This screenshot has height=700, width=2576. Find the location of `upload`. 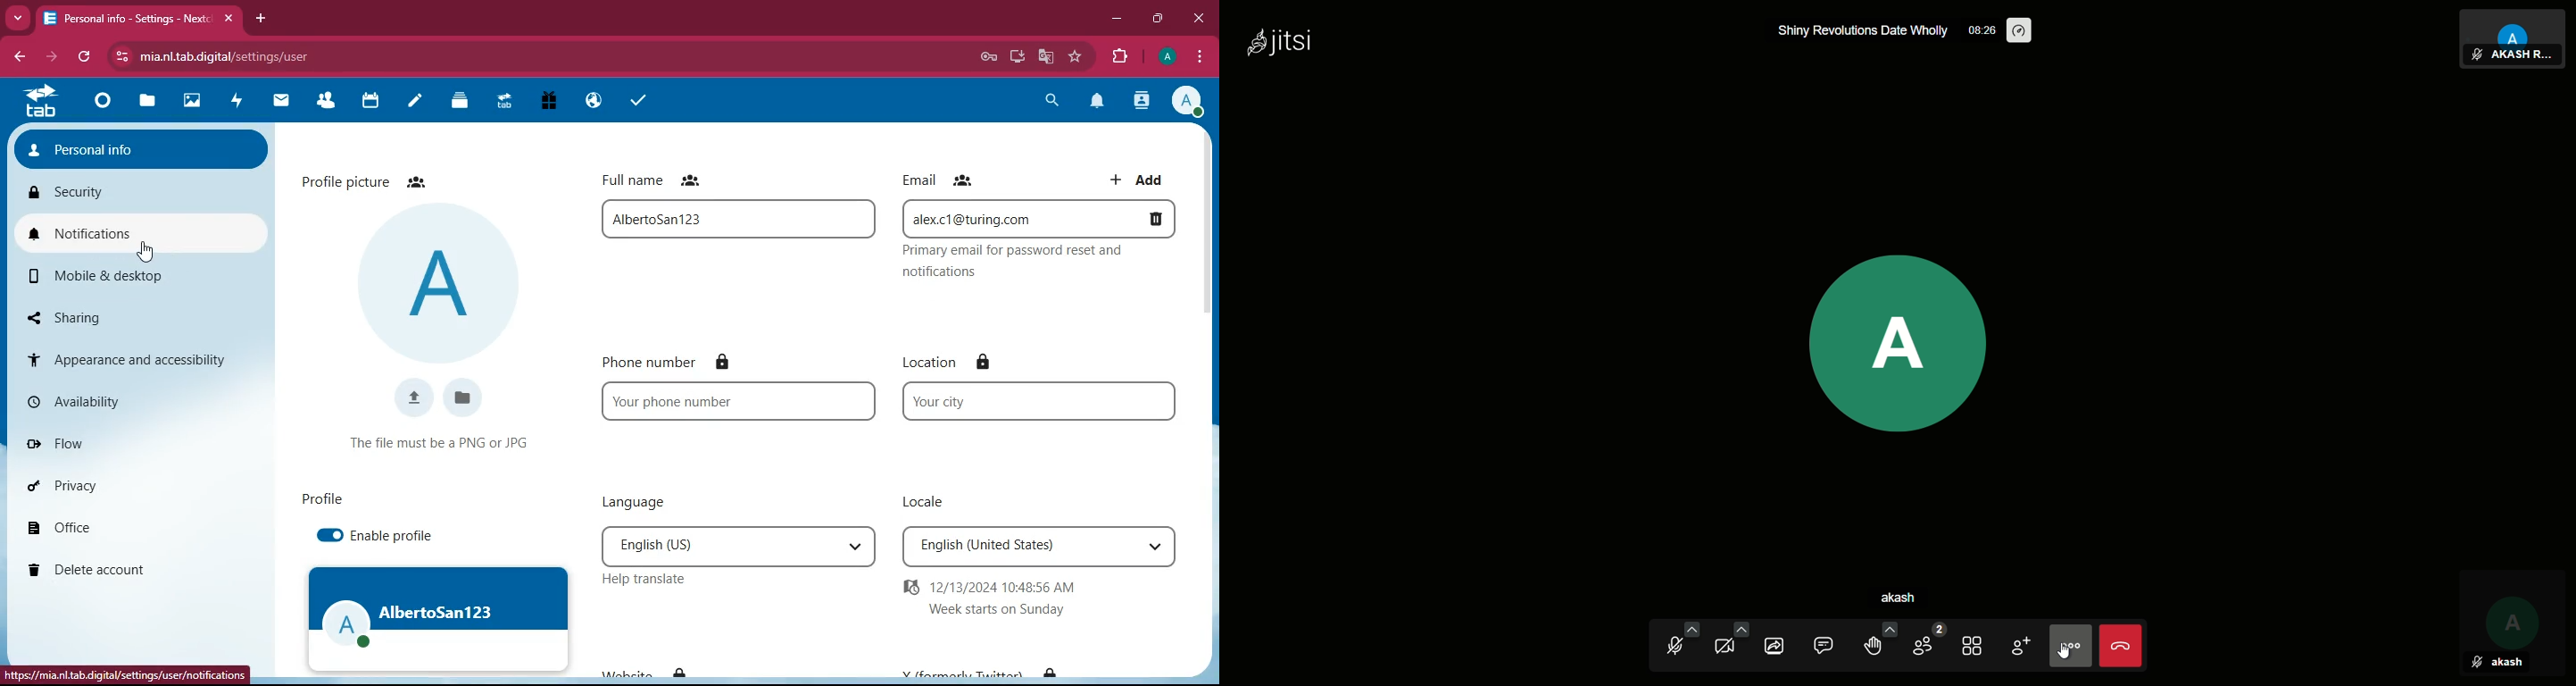

upload is located at coordinates (416, 397).